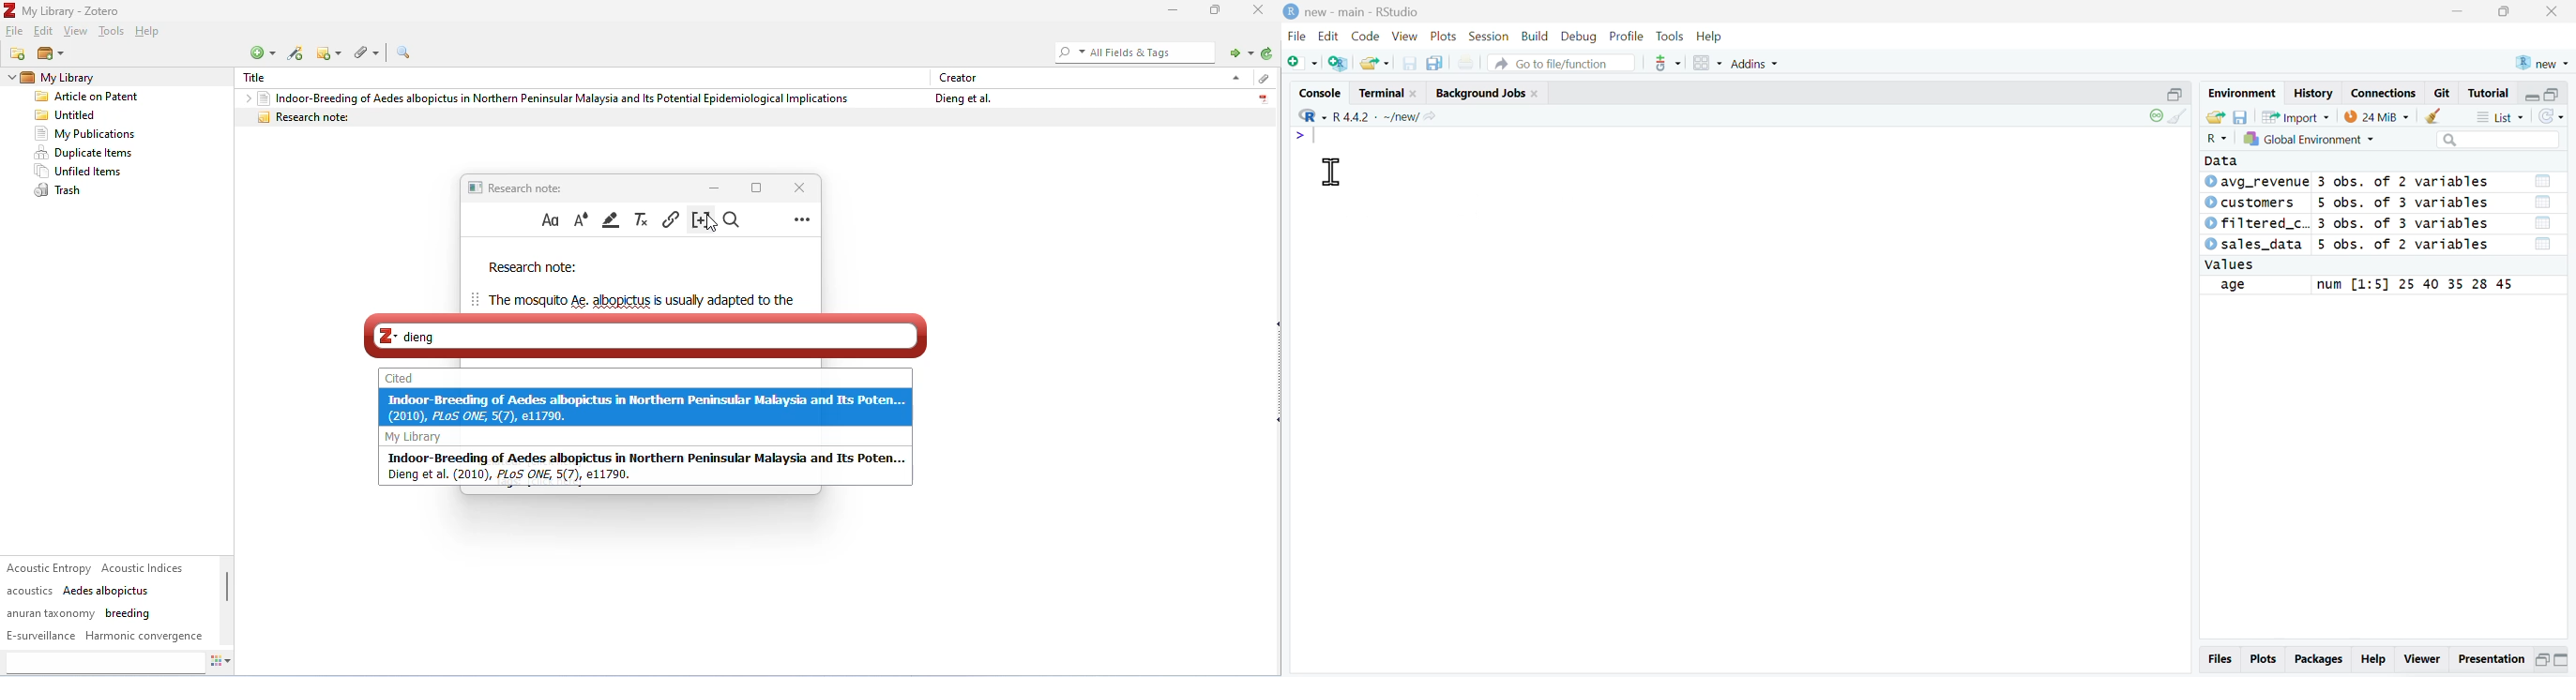  Describe the element at coordinates (1321, 92) in the screenshot. I see `Console` at that location.